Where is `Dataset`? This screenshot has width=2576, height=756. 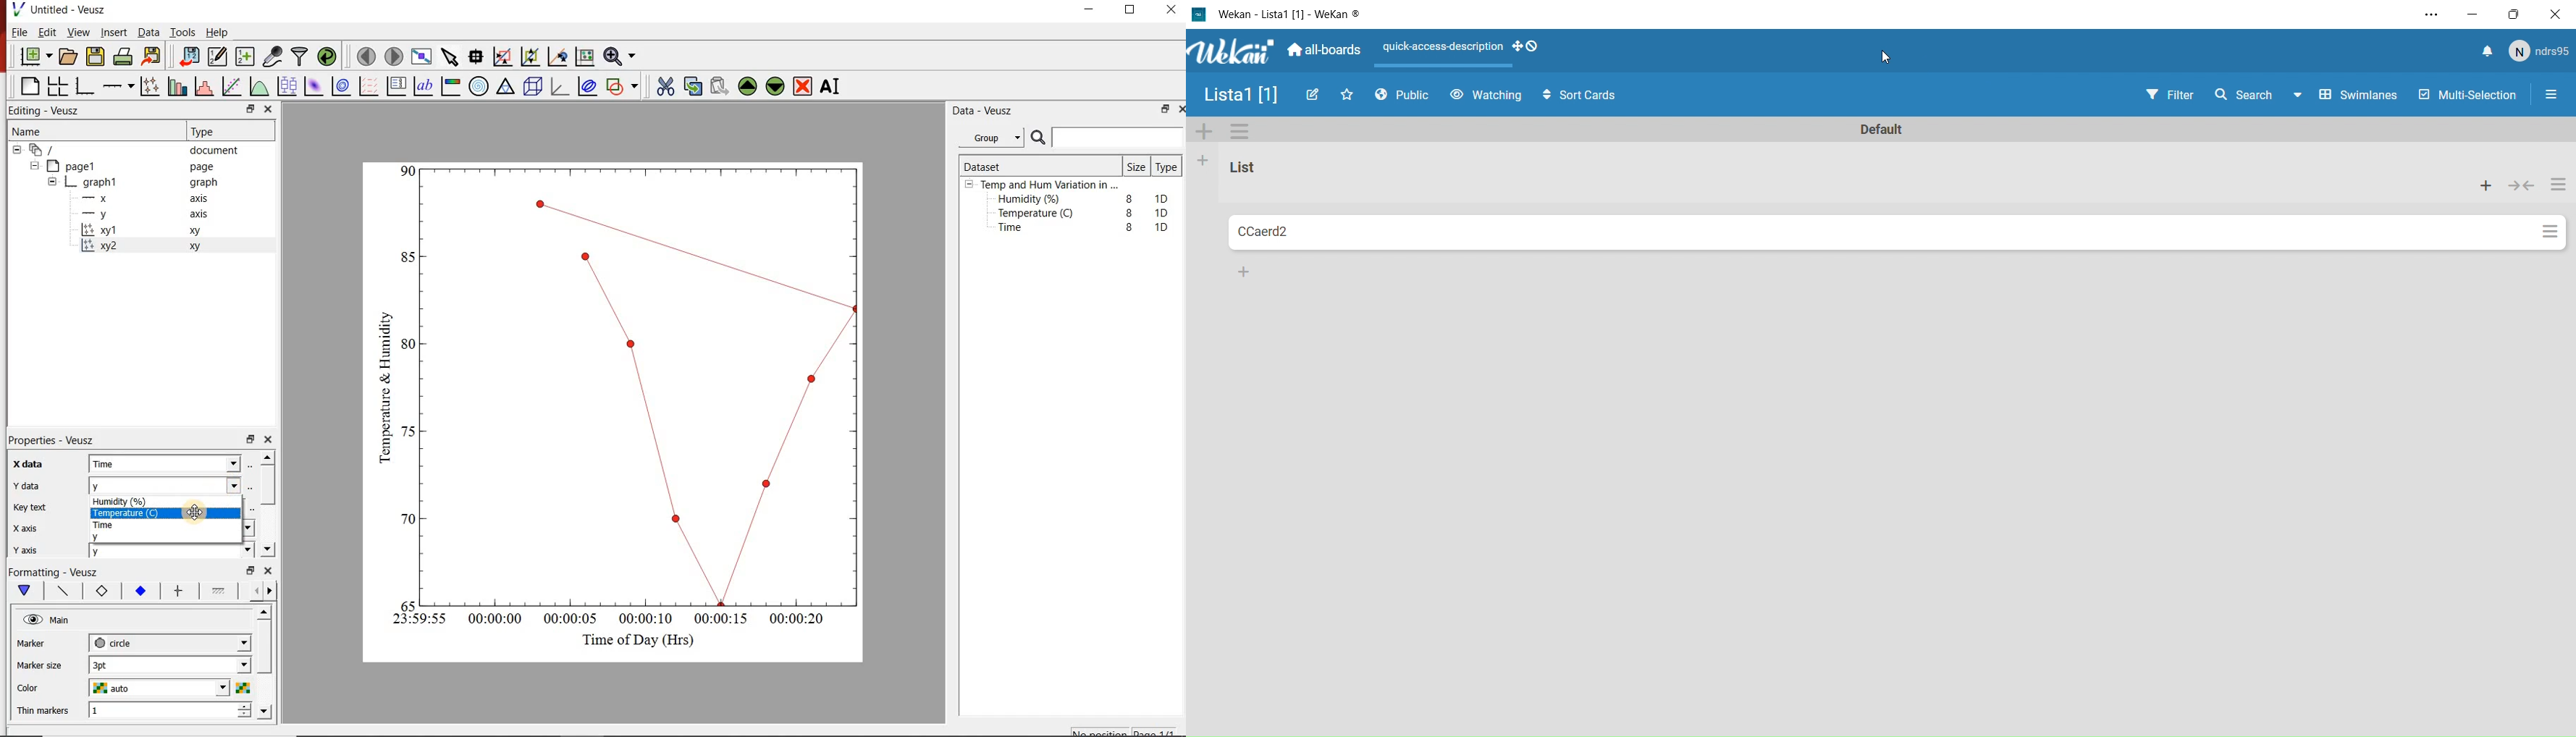
Dataset is located at coordinates (988, 164).